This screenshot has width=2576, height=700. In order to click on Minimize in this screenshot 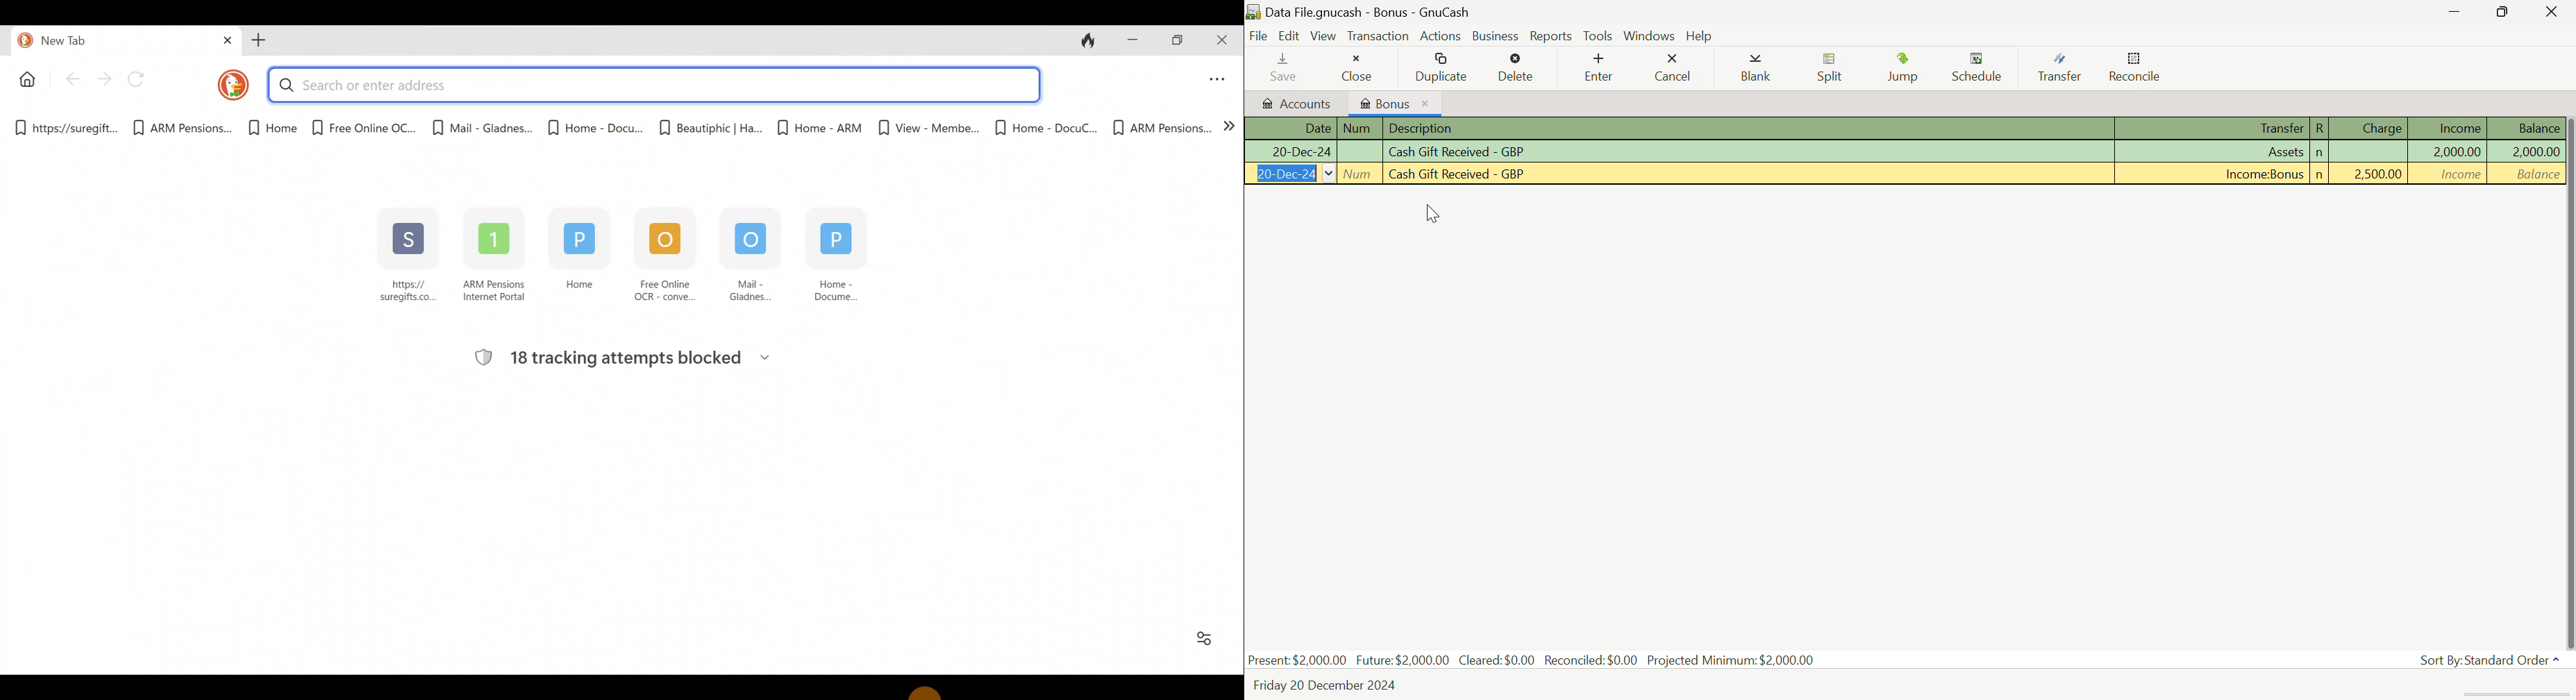, I will do `click(1132, 38)`.